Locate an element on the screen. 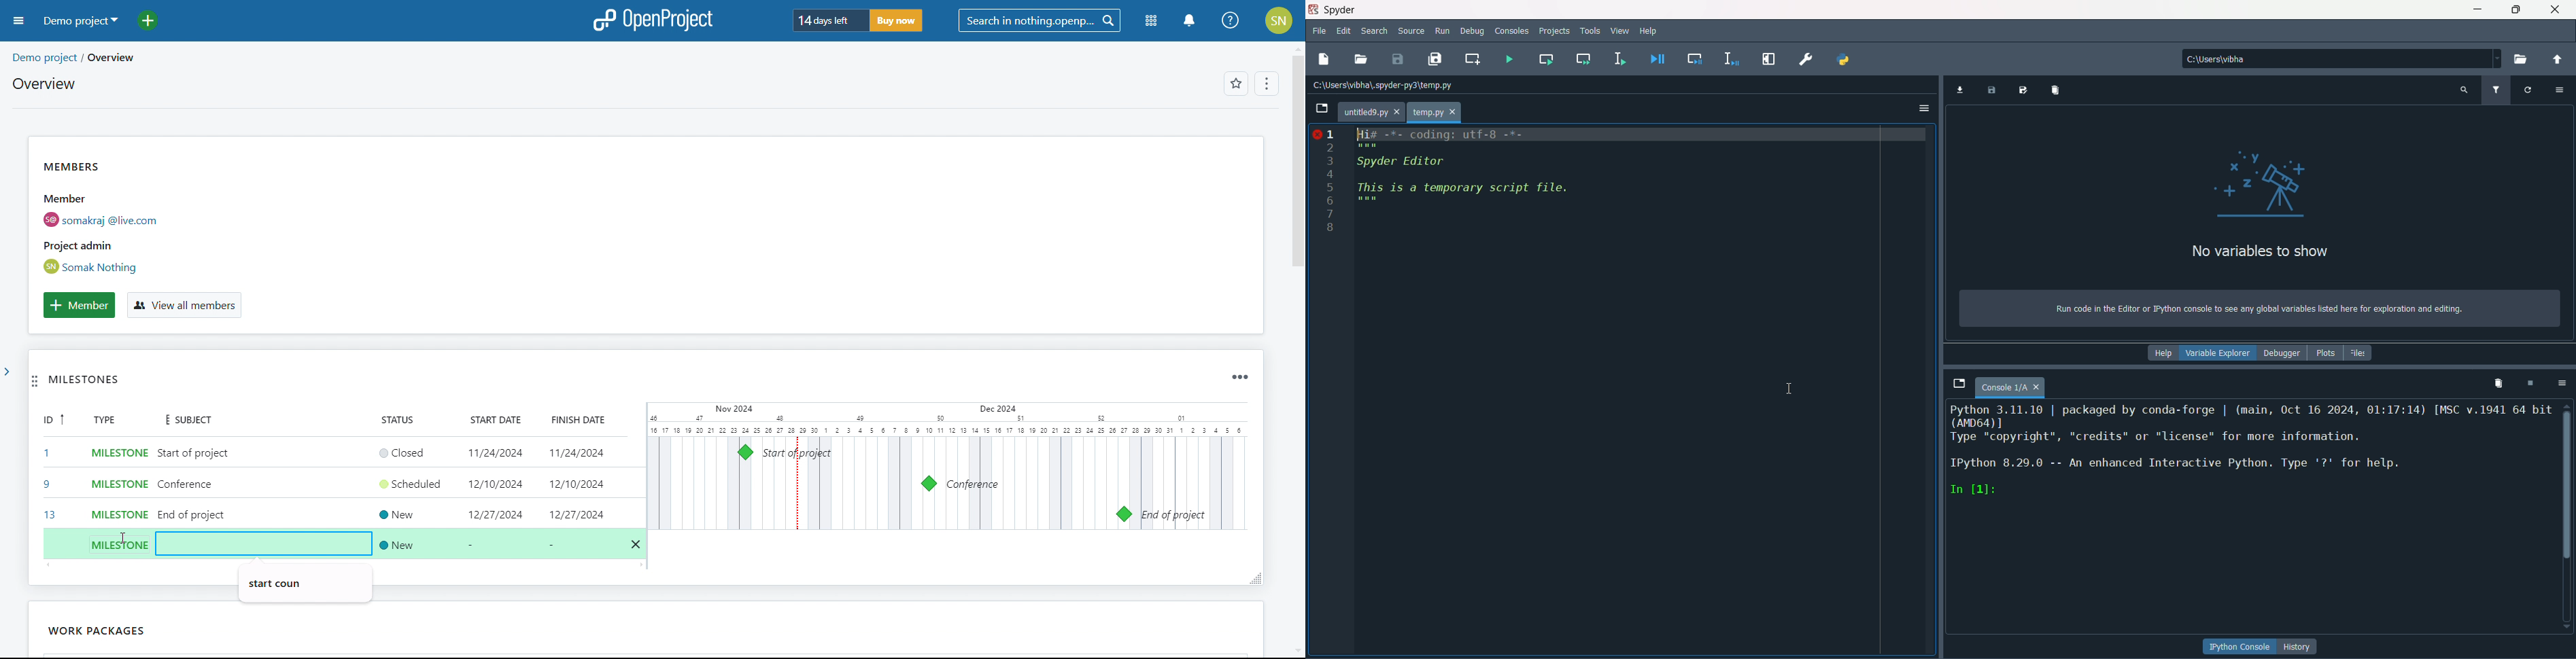 Image resolution: width=2576 pixels, height=672 pixels. create new cell is located at coordinates (1476, 59).